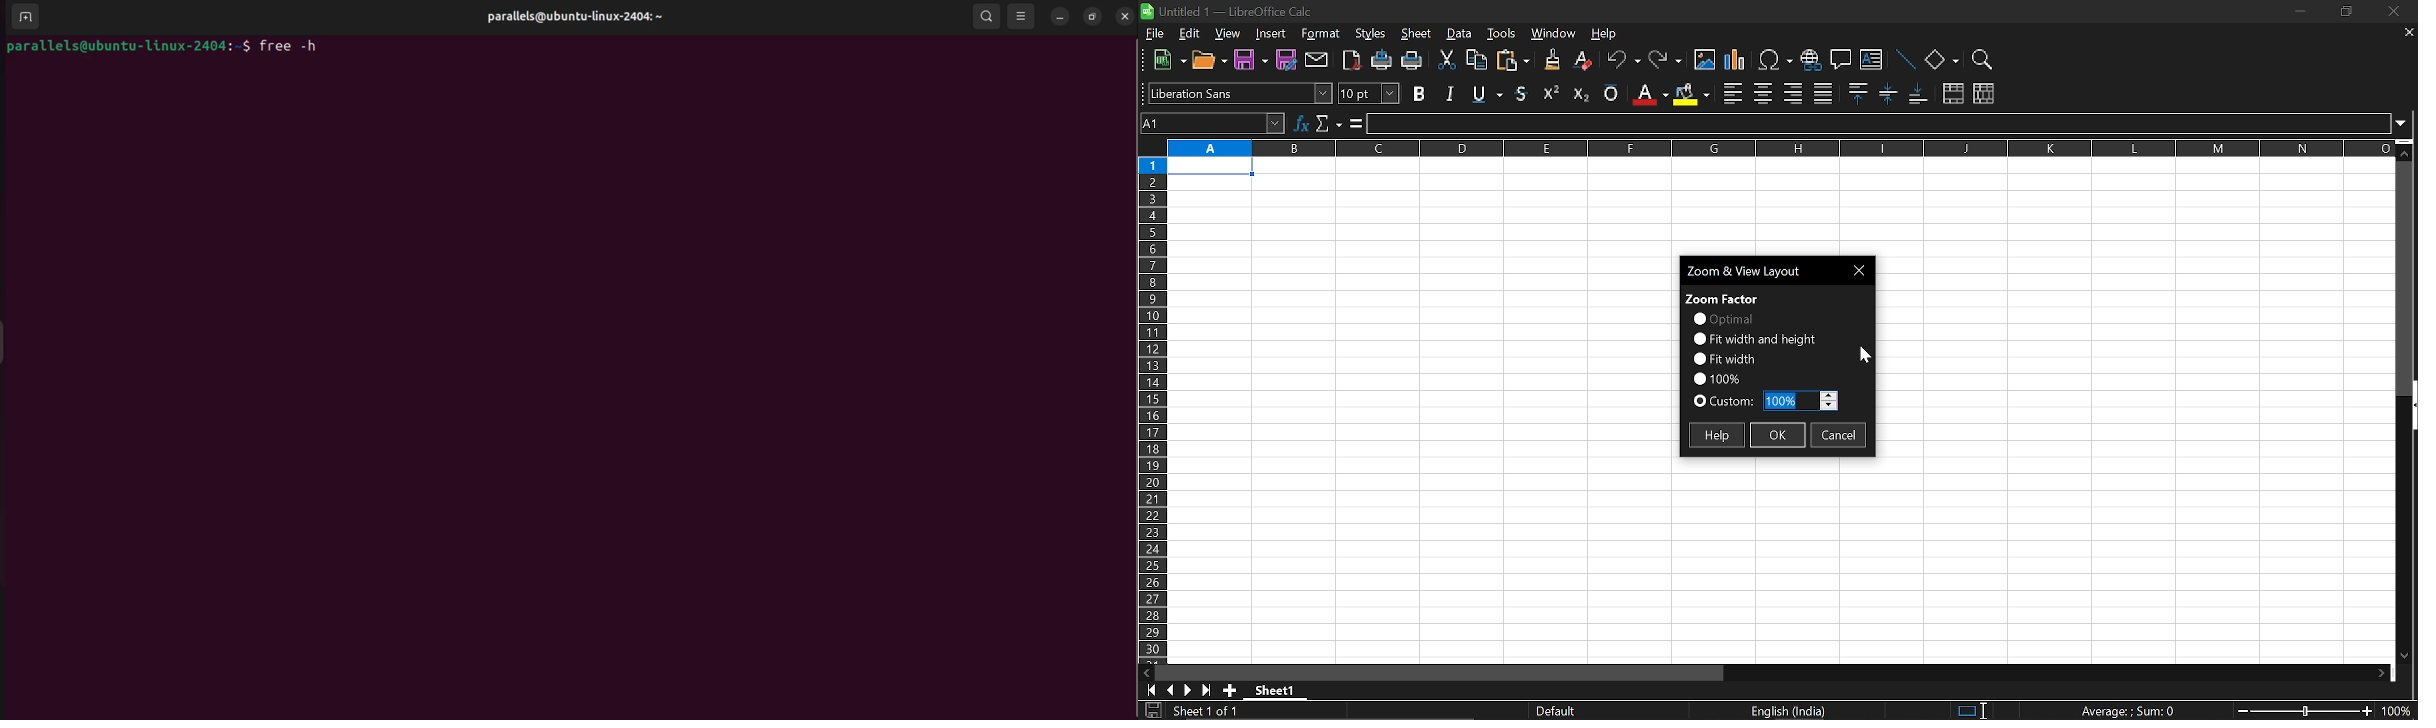  Describe the element at coordinates (1412, 62) in the screenshot. I see `print` at that location.